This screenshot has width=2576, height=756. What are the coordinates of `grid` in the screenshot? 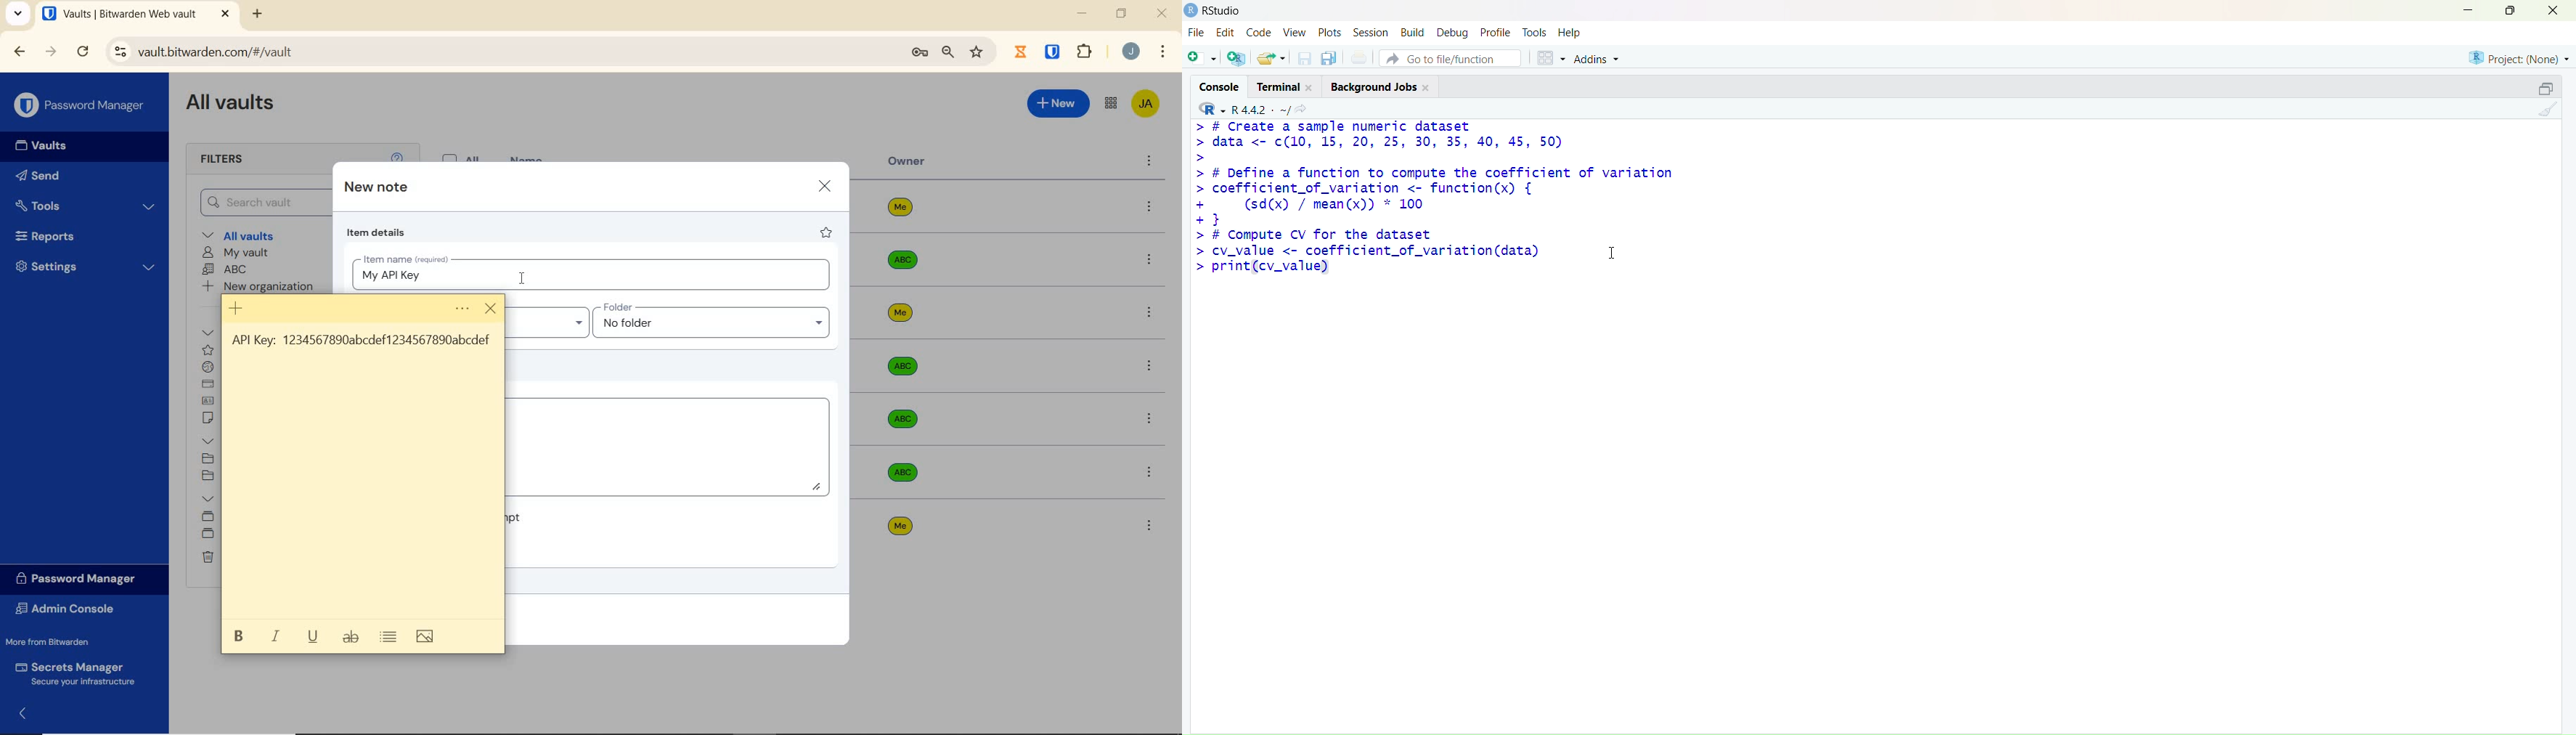 It's located at (1552, 58).